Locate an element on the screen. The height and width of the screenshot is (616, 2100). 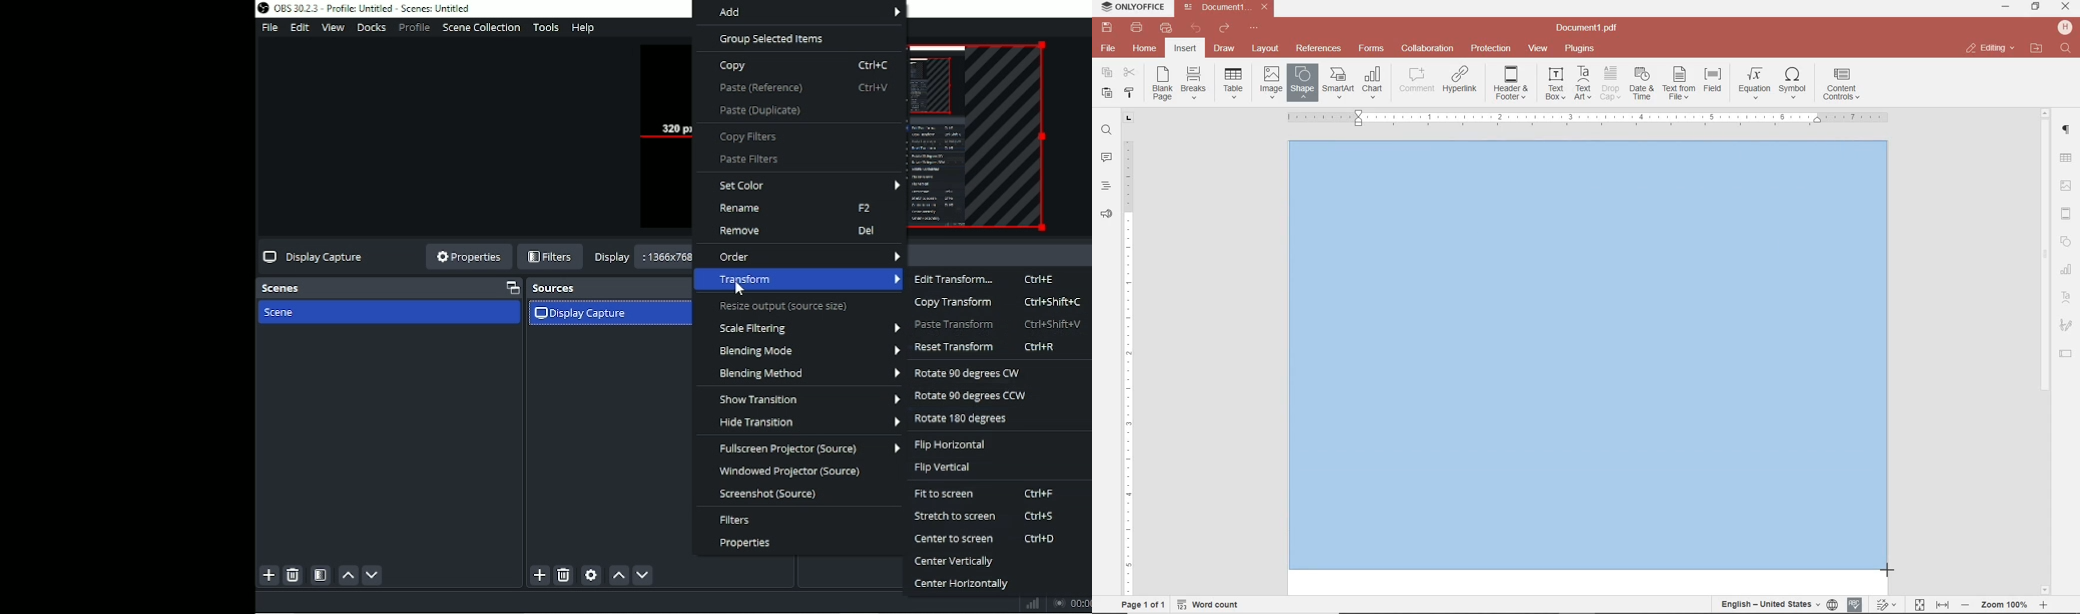
ADD HYPERLINK is located at coordinates (1461, 82).